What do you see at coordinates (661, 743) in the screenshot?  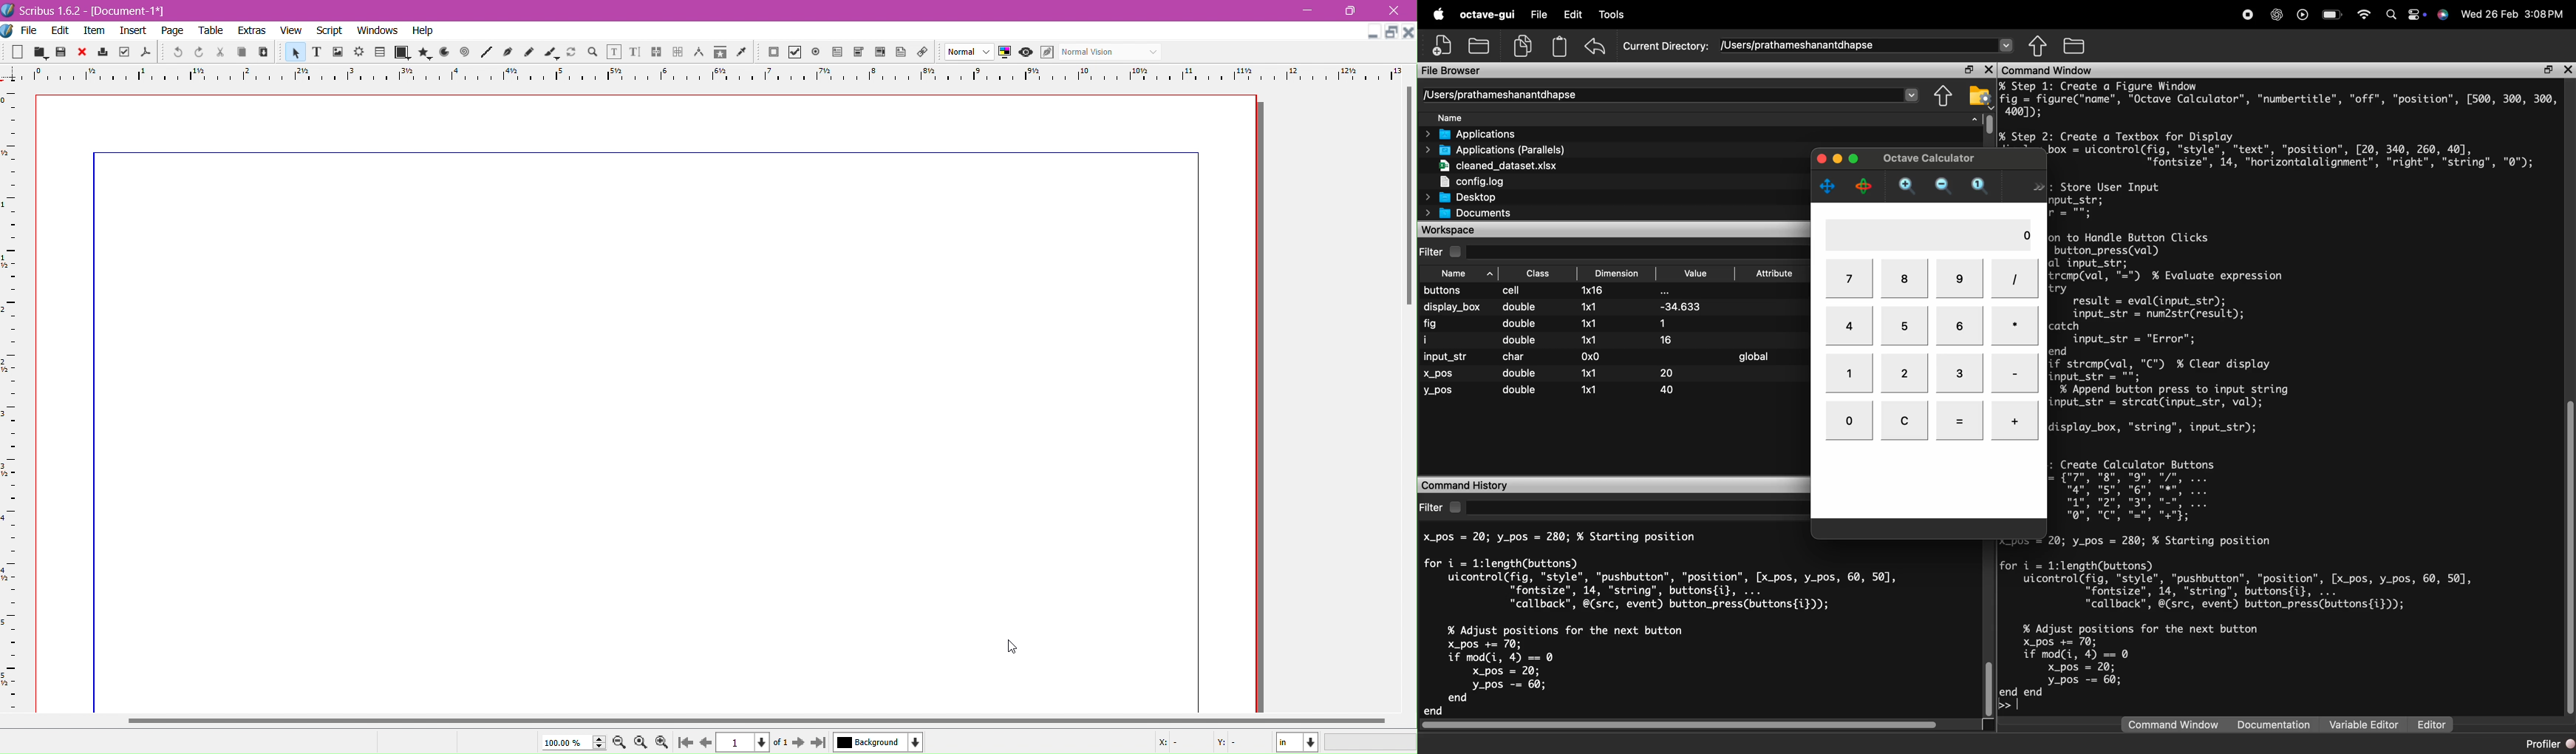 I see `zoom in` at bounding box center [661, 743].